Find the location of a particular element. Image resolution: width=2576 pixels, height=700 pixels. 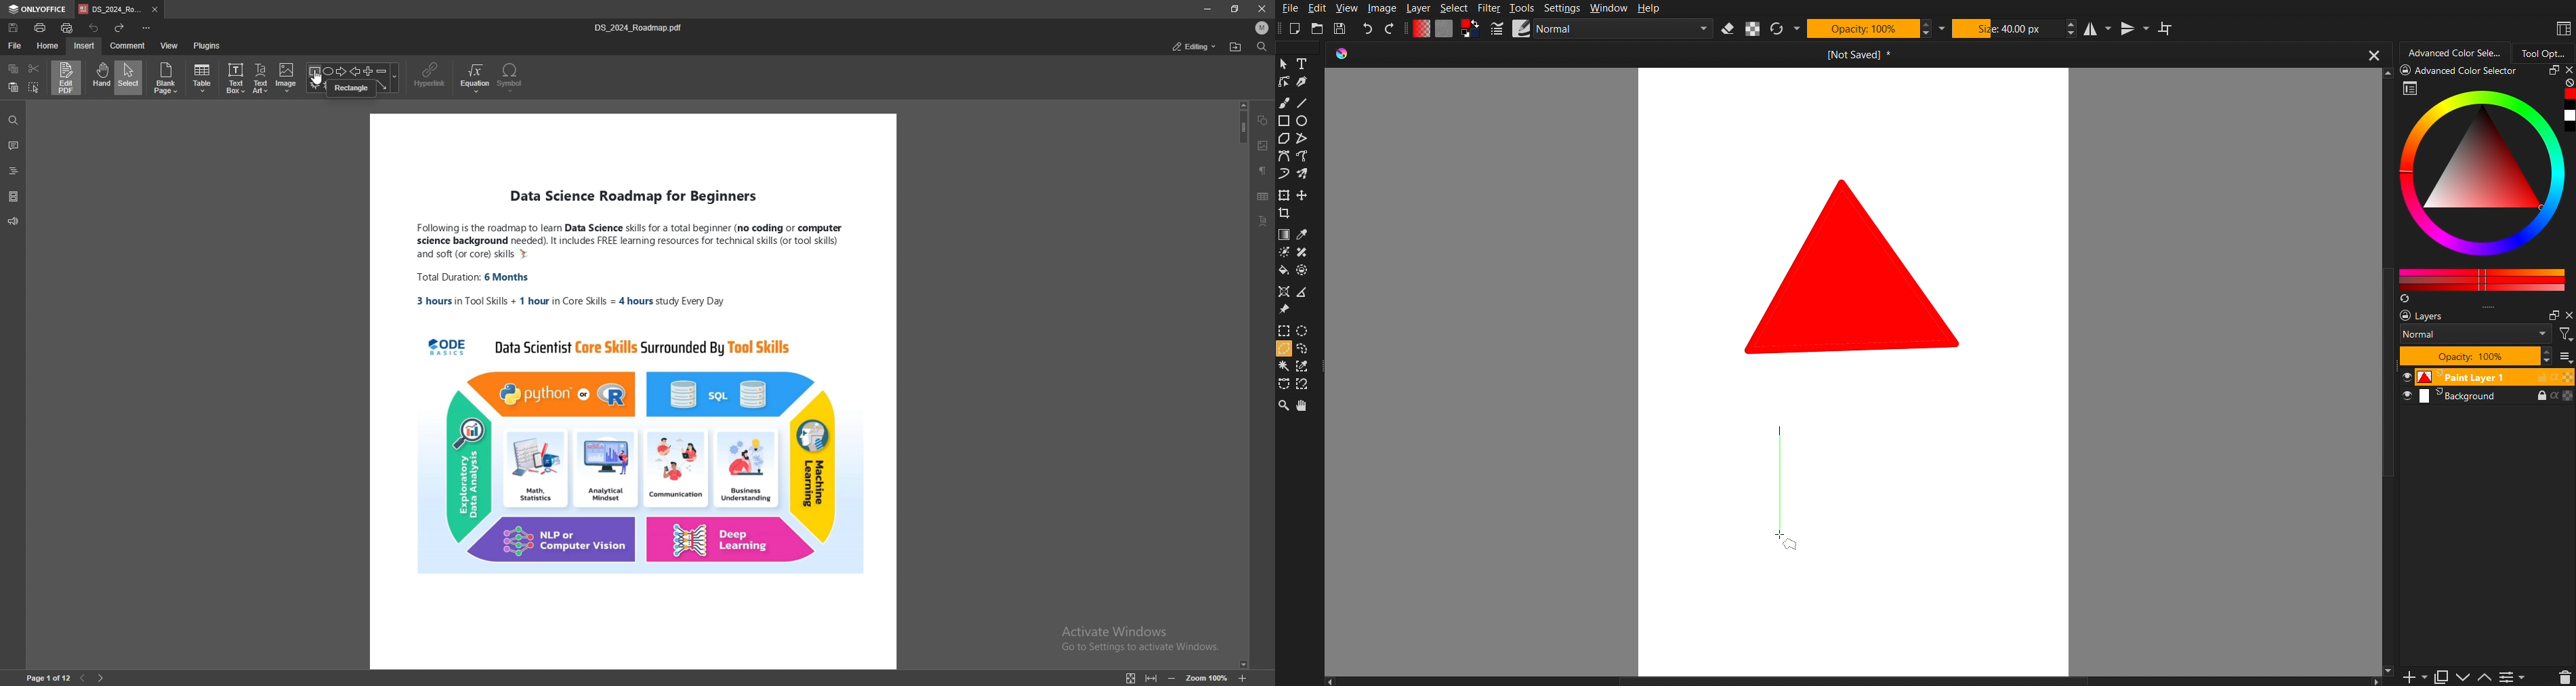

resize is located at coordinates (1236, 9).